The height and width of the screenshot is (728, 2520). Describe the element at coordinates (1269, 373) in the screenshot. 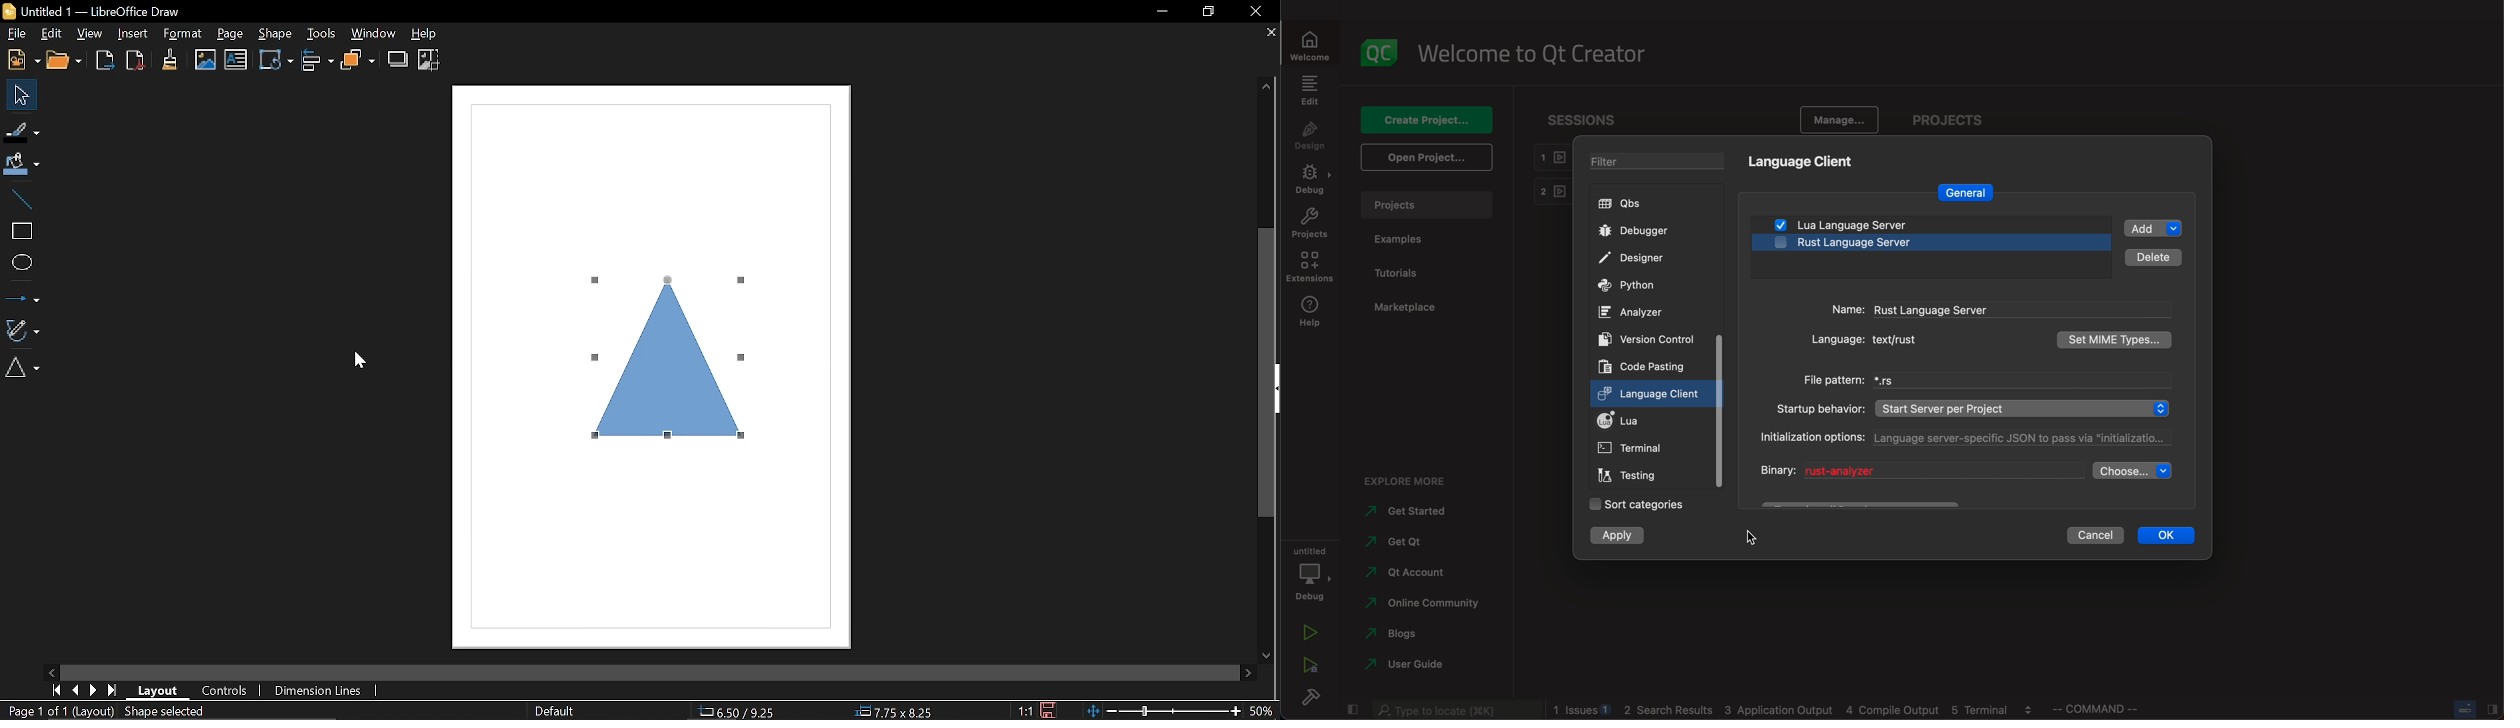

I see `Vertical scrollbar` at that location.